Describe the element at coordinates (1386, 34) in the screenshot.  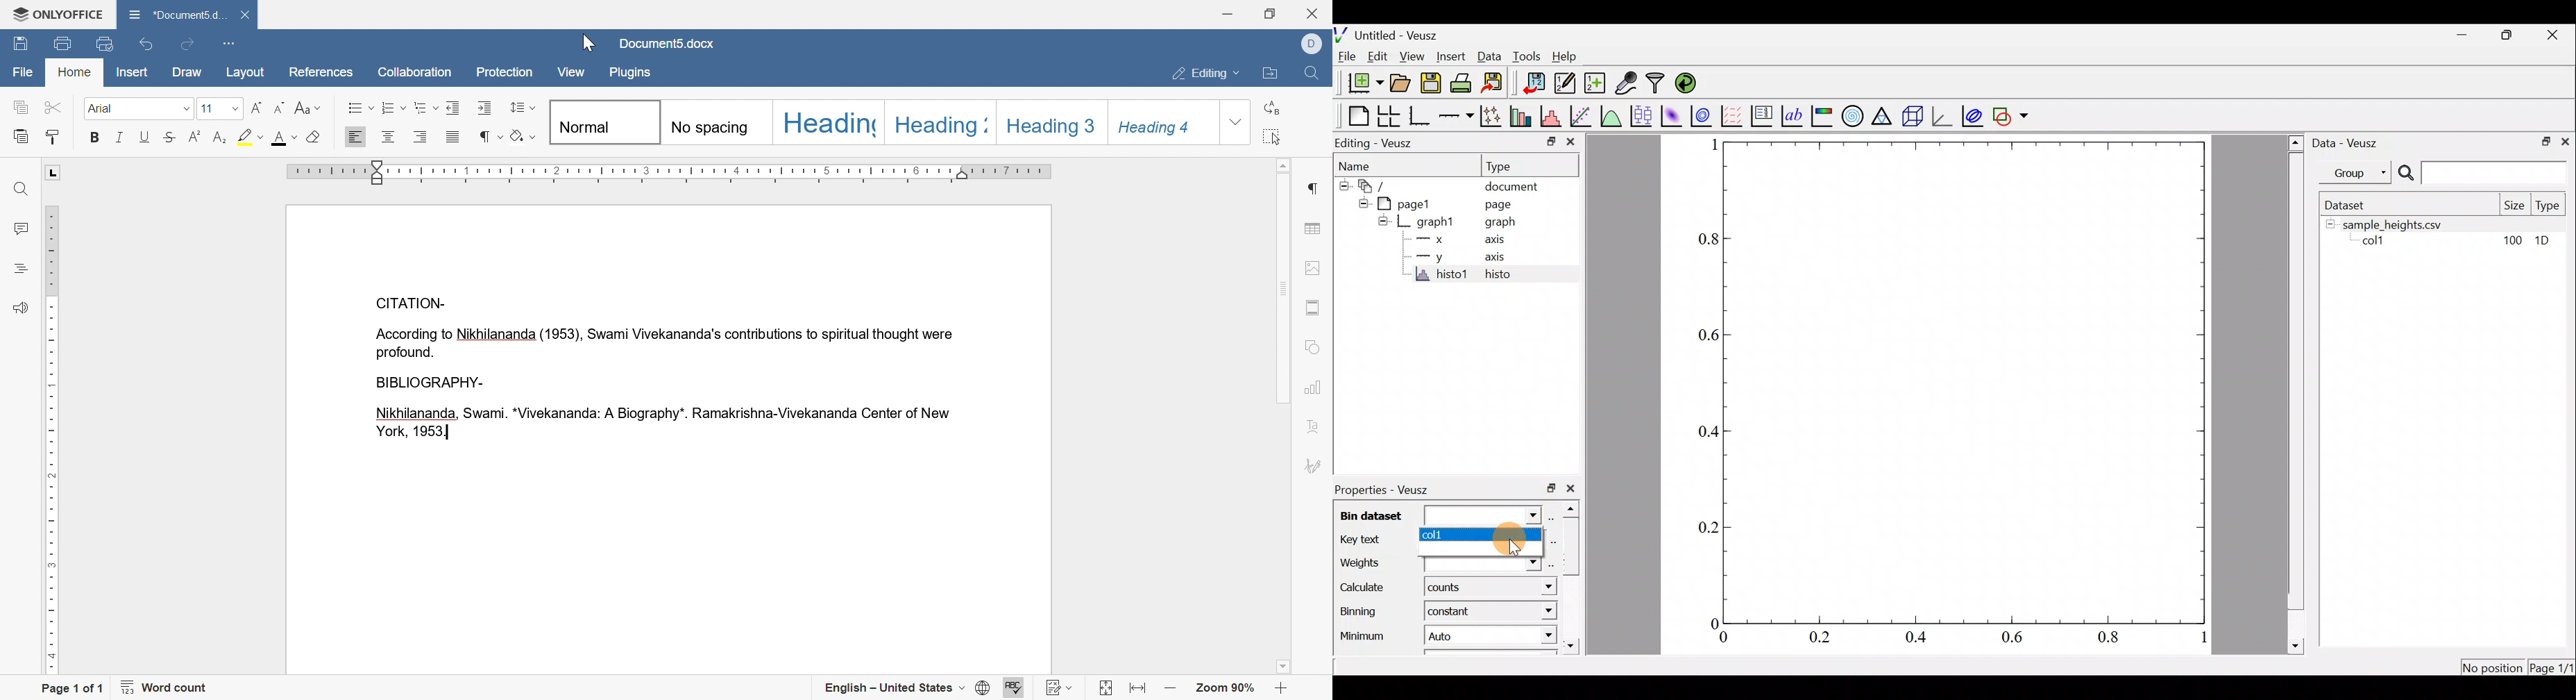
I see `Untitled - Veusz` at that location.